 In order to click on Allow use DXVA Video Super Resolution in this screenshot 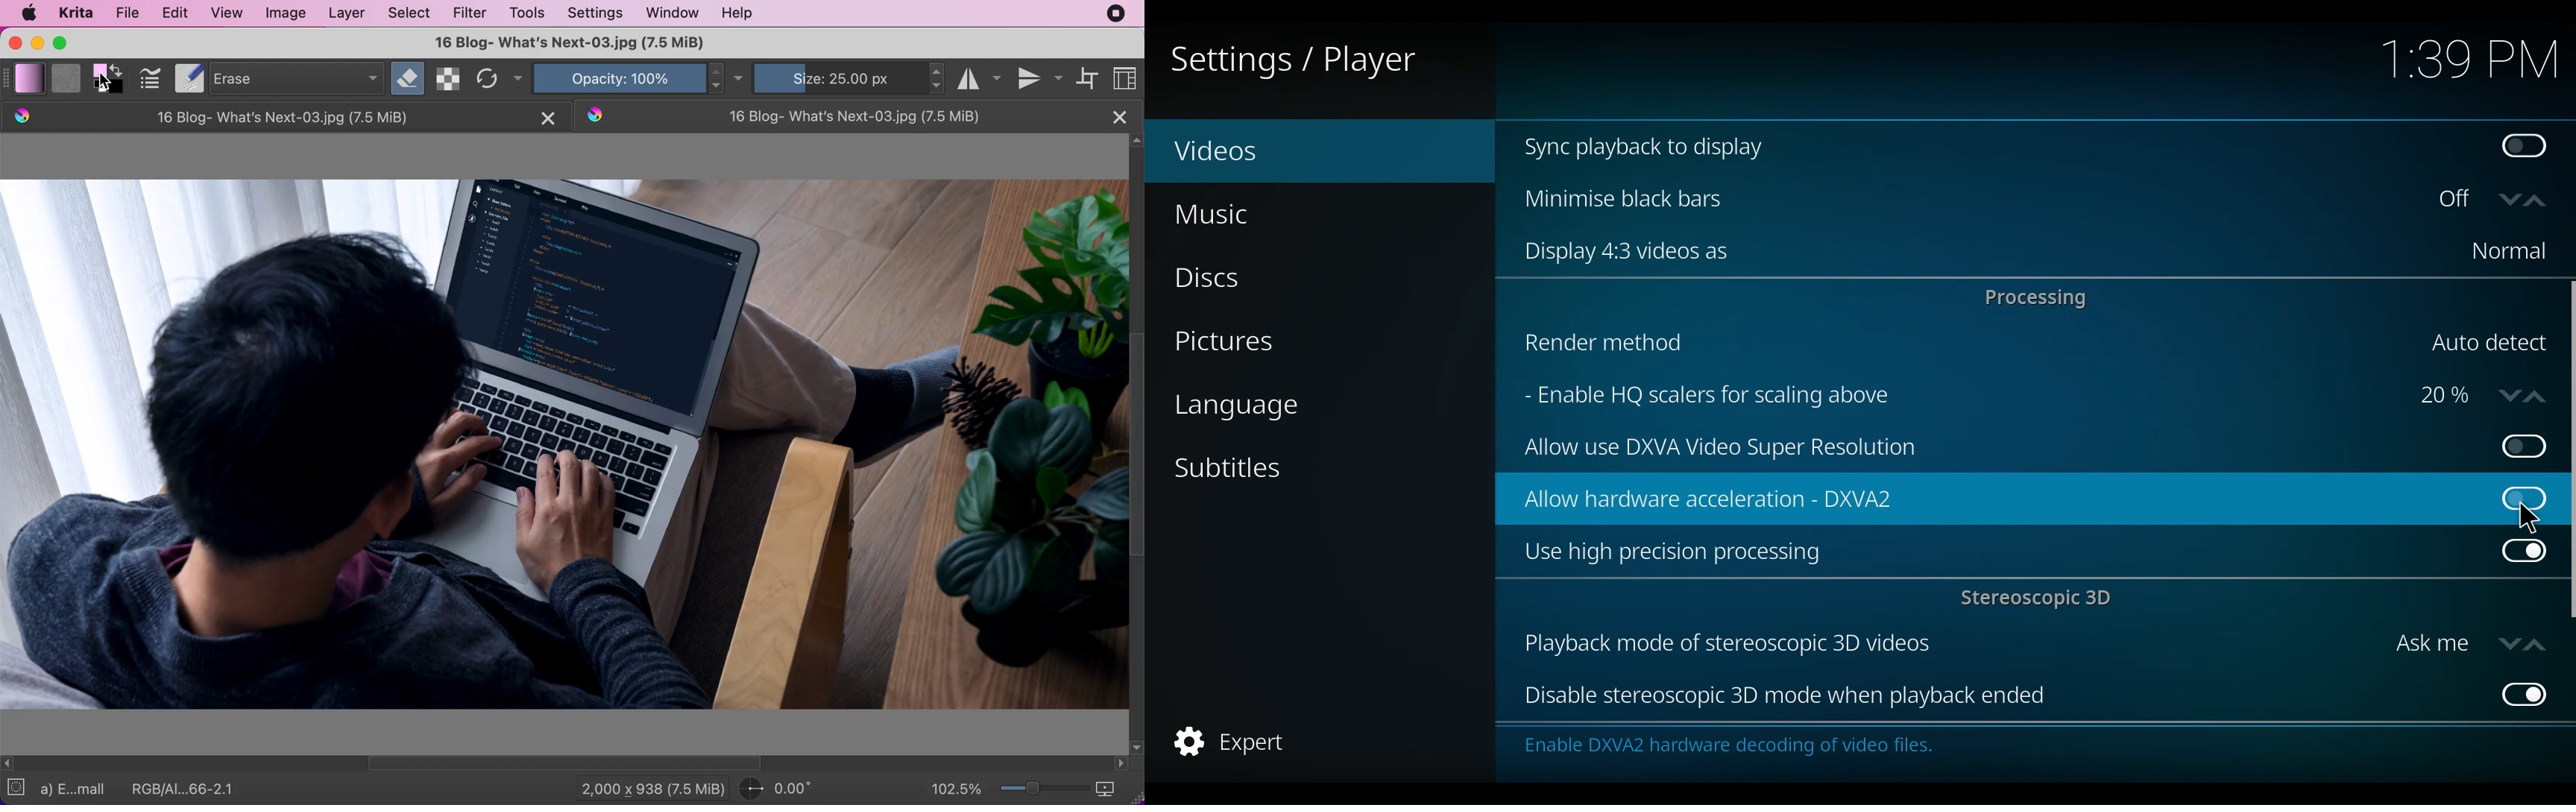, I will do `click(1997, 449)`.